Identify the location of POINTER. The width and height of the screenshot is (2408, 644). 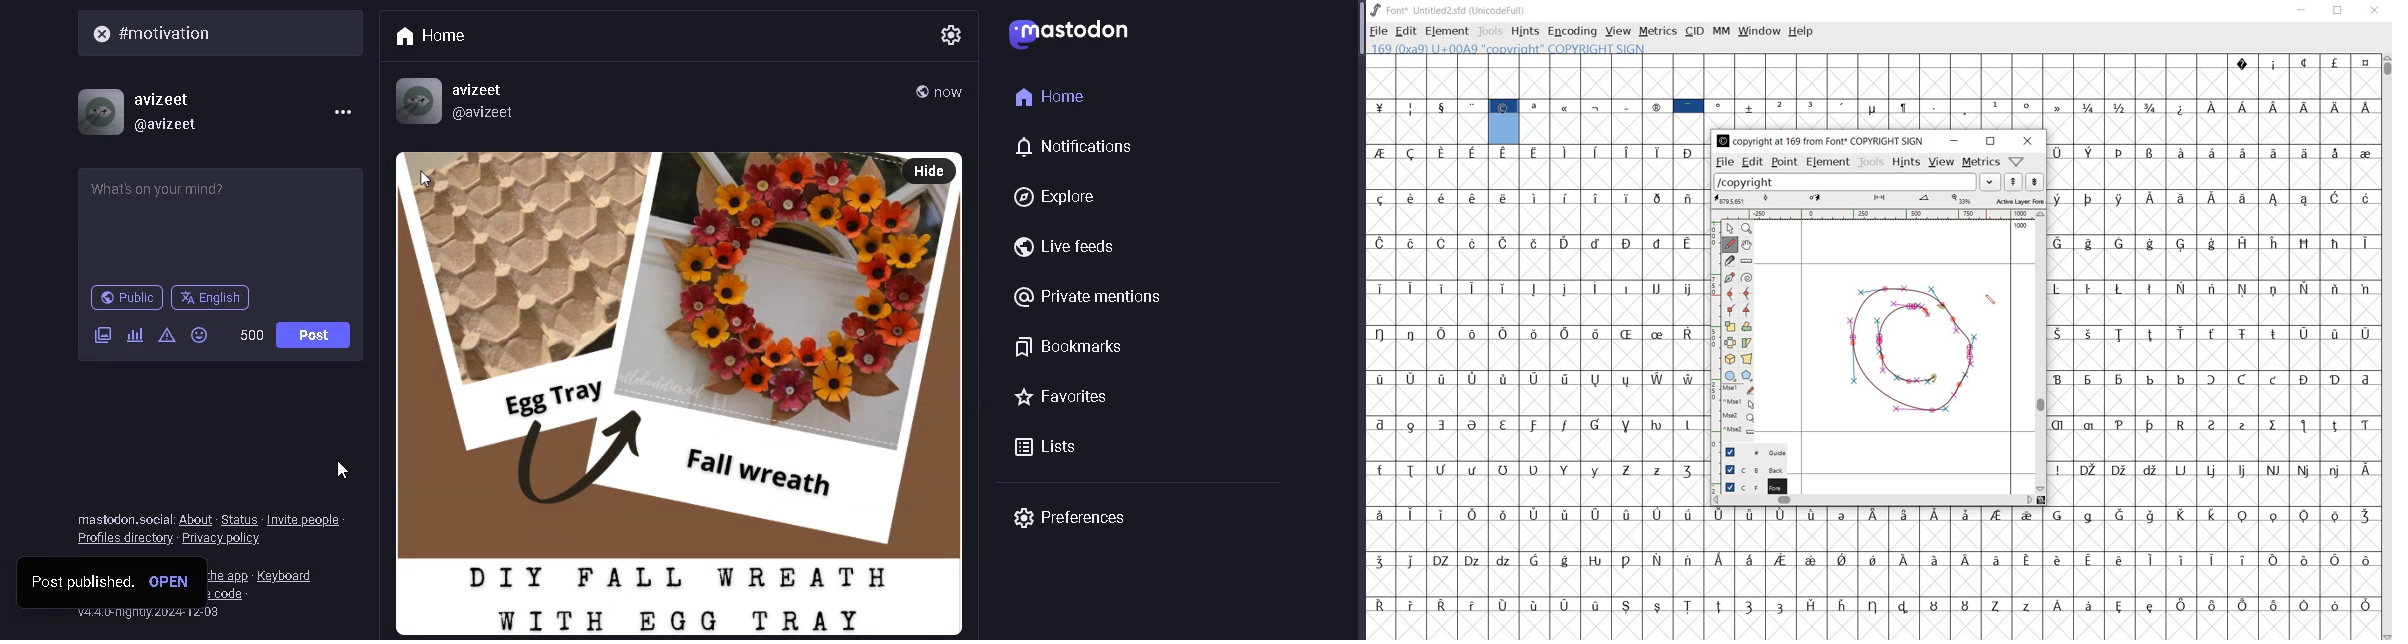
(1729, 228).